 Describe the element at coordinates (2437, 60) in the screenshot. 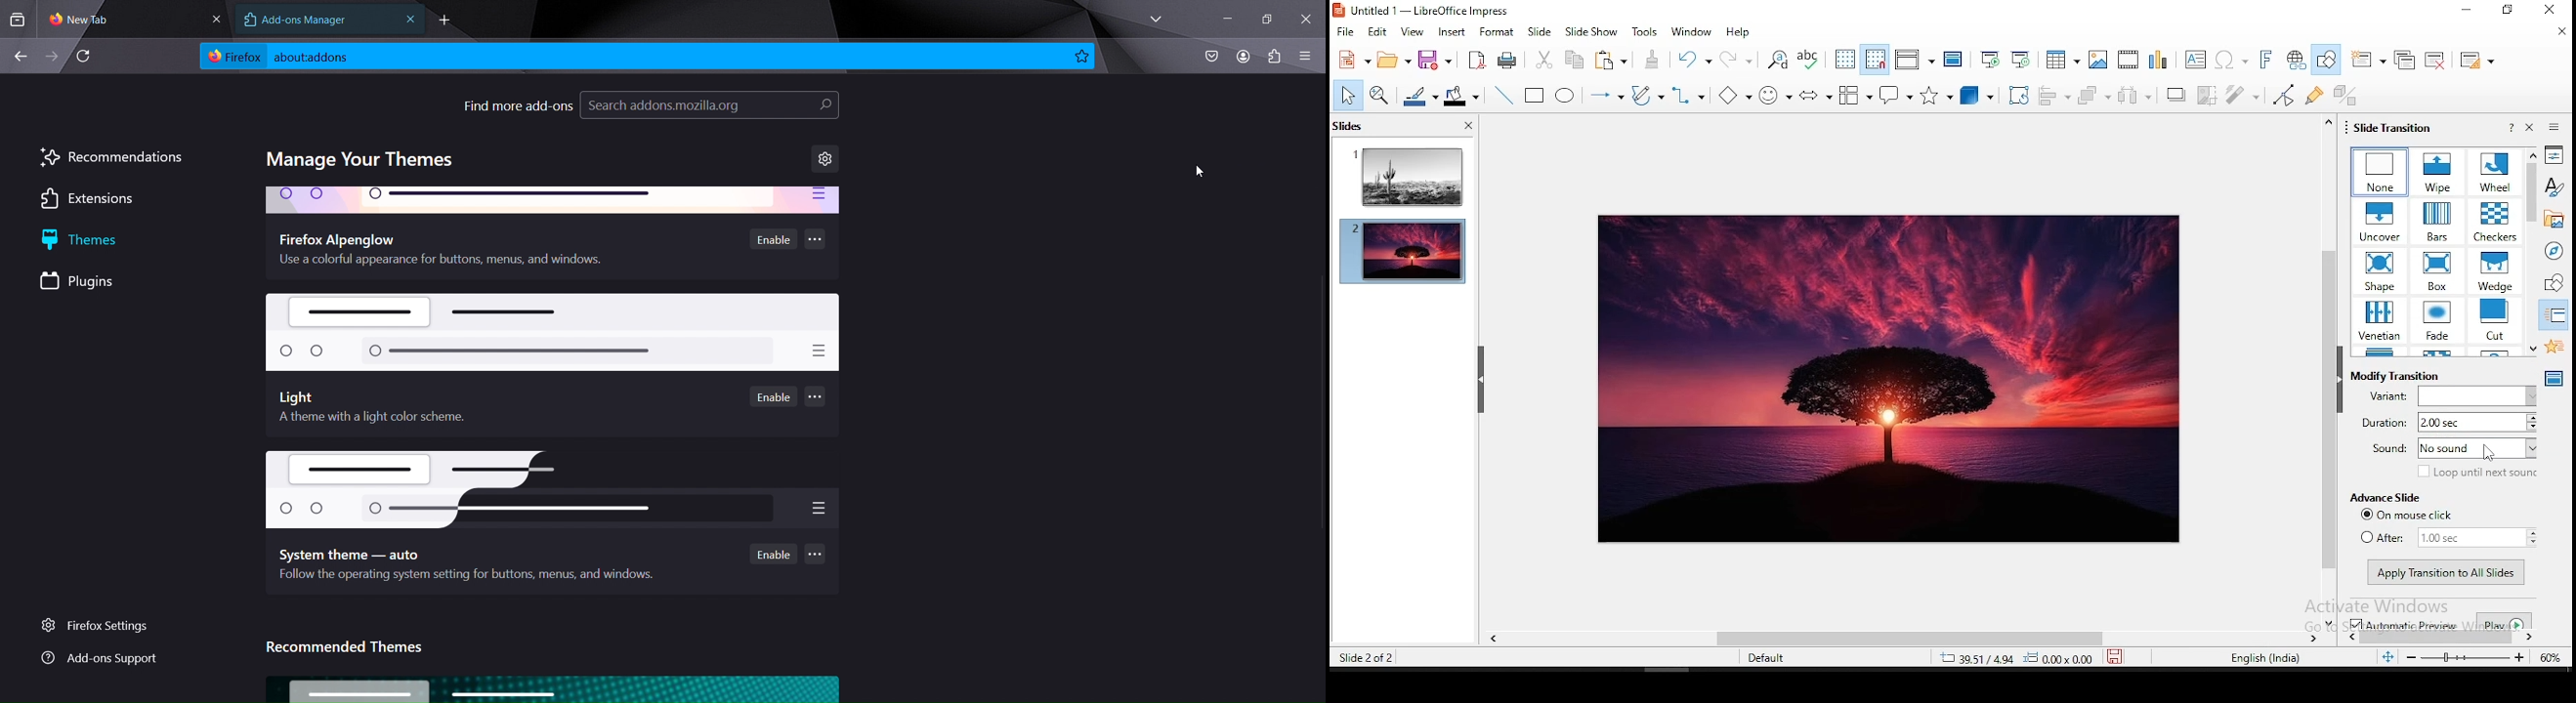

I see `delete slide` at that location.